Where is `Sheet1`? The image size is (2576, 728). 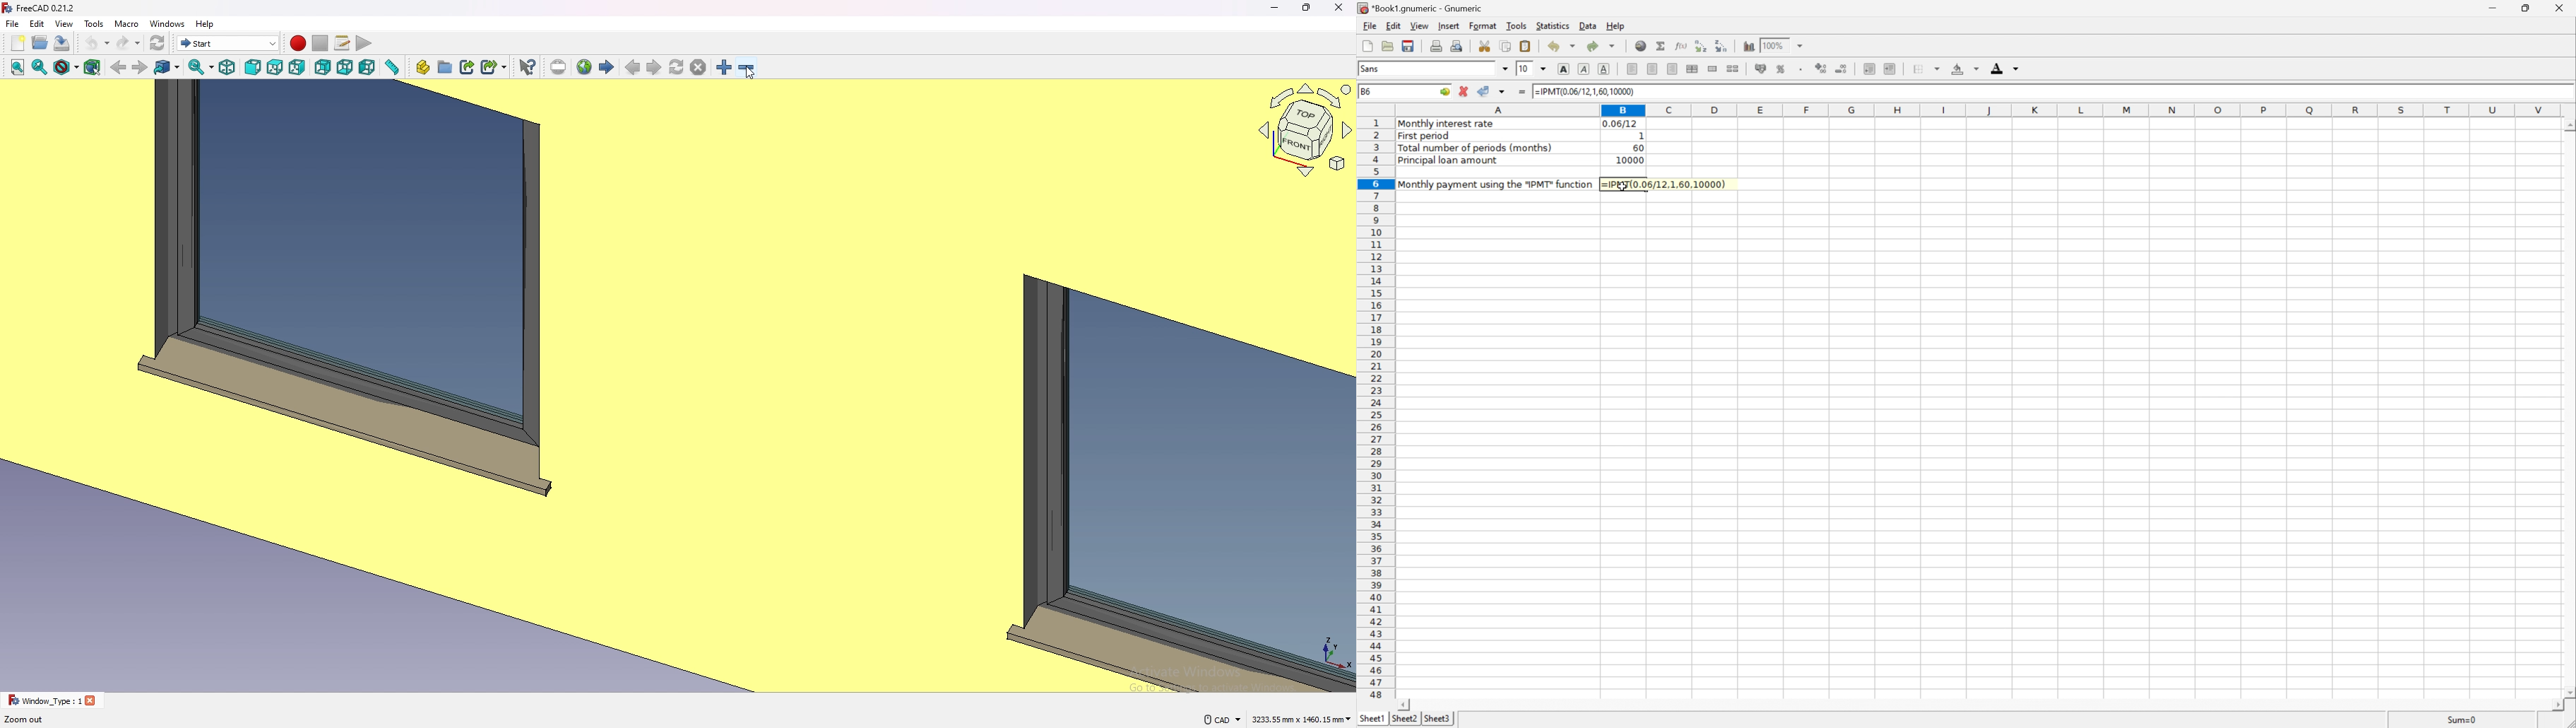 Sheet1 is located at coordinates (1372, 718).